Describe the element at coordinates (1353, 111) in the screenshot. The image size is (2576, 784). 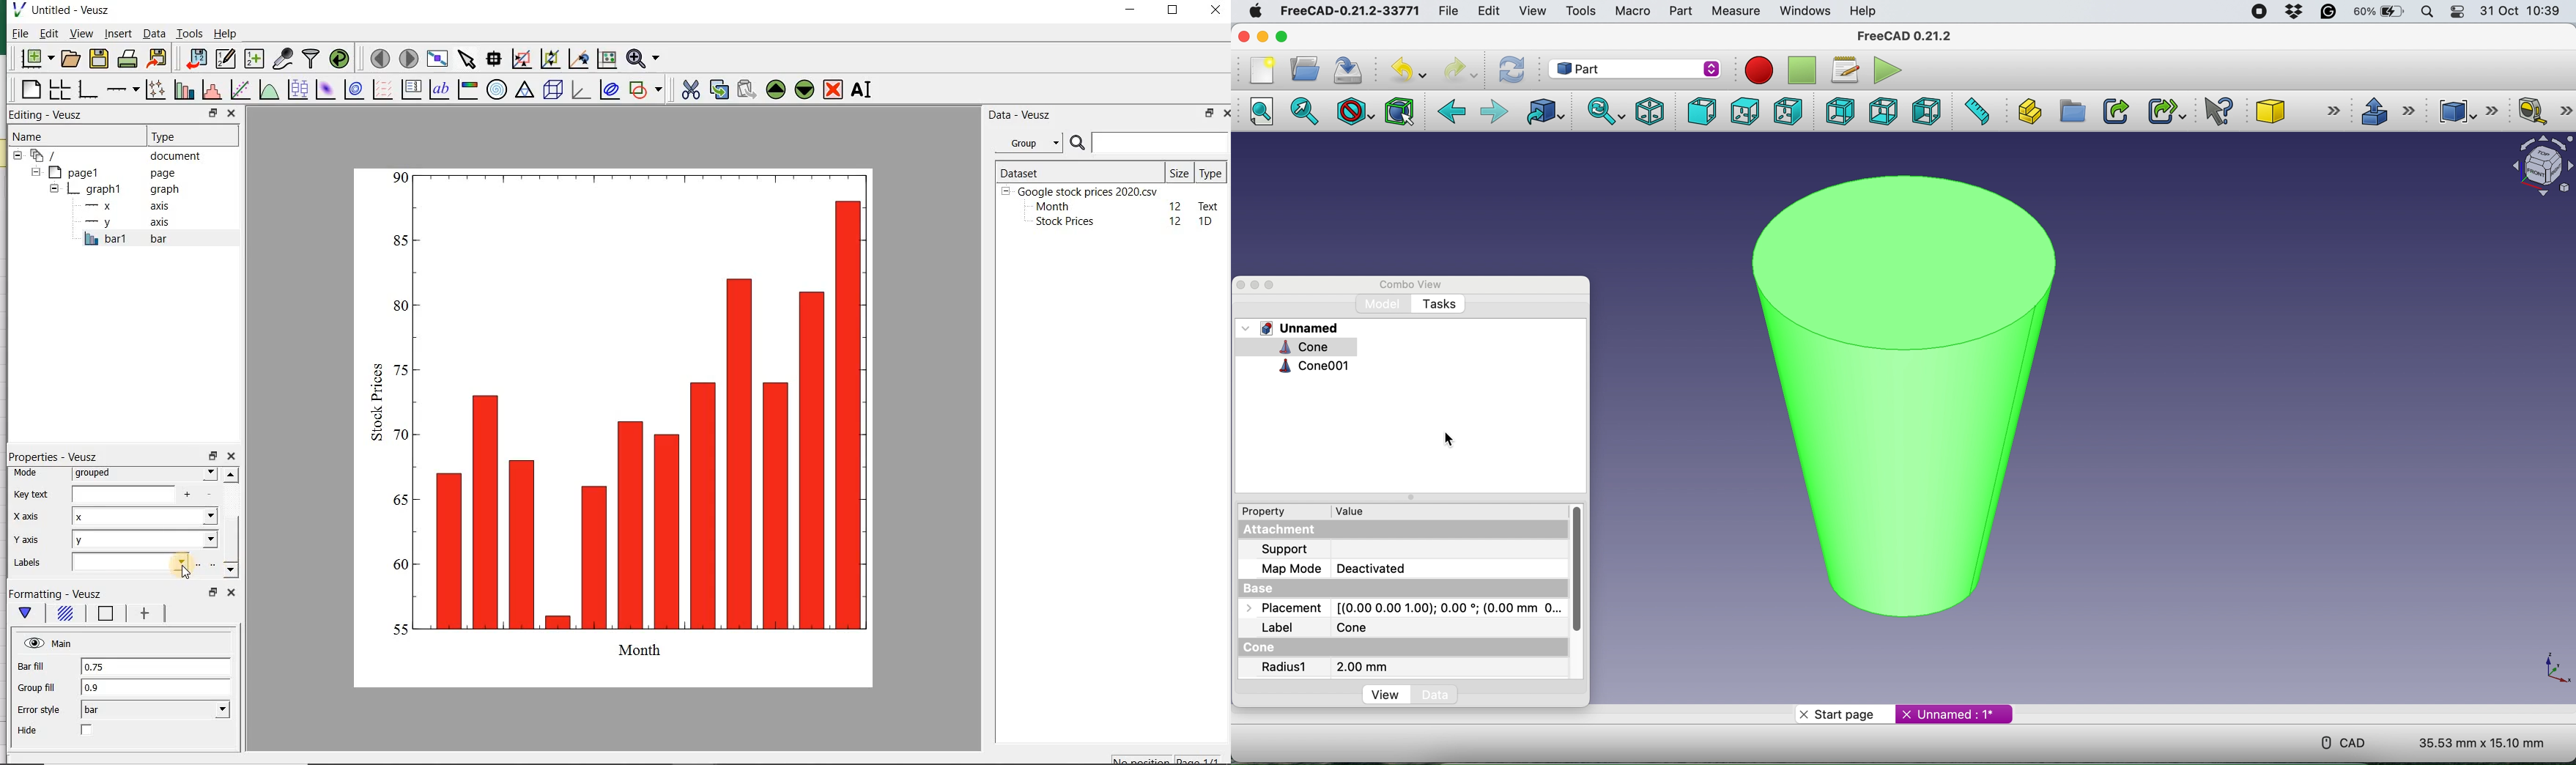
I see `draw style` at that location.